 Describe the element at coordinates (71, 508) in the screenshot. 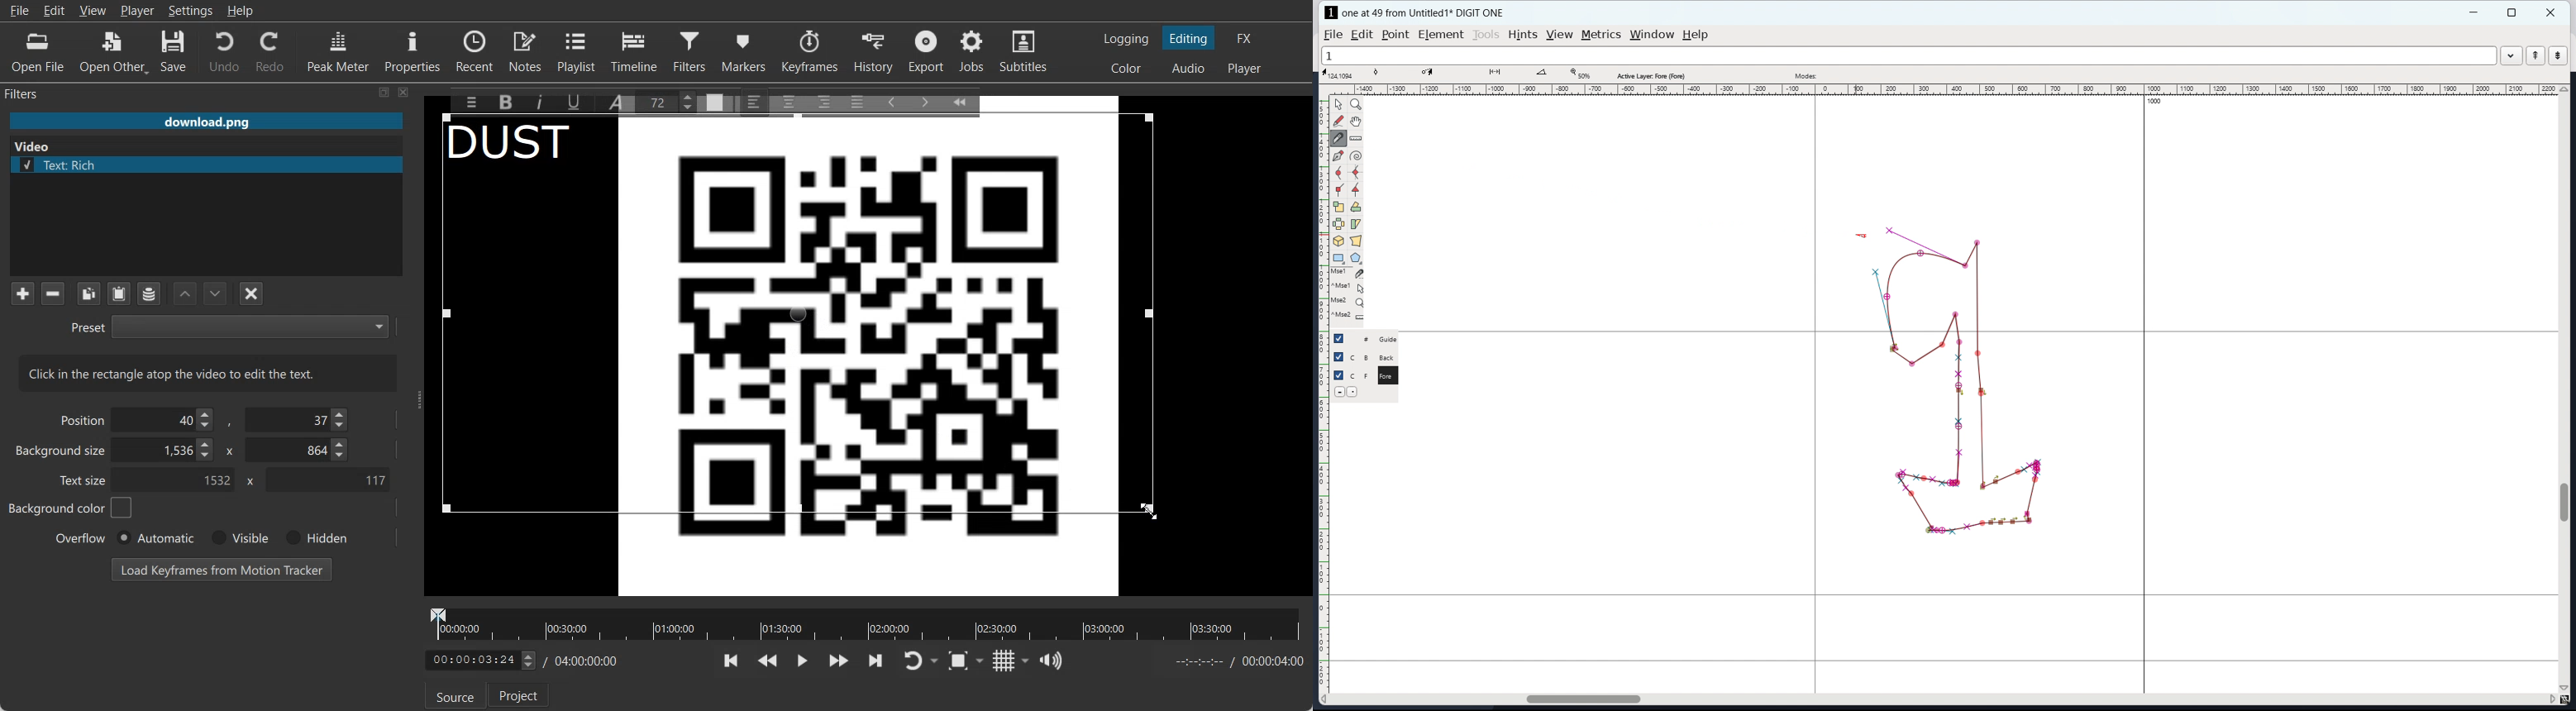

I see `Background color` at that location.